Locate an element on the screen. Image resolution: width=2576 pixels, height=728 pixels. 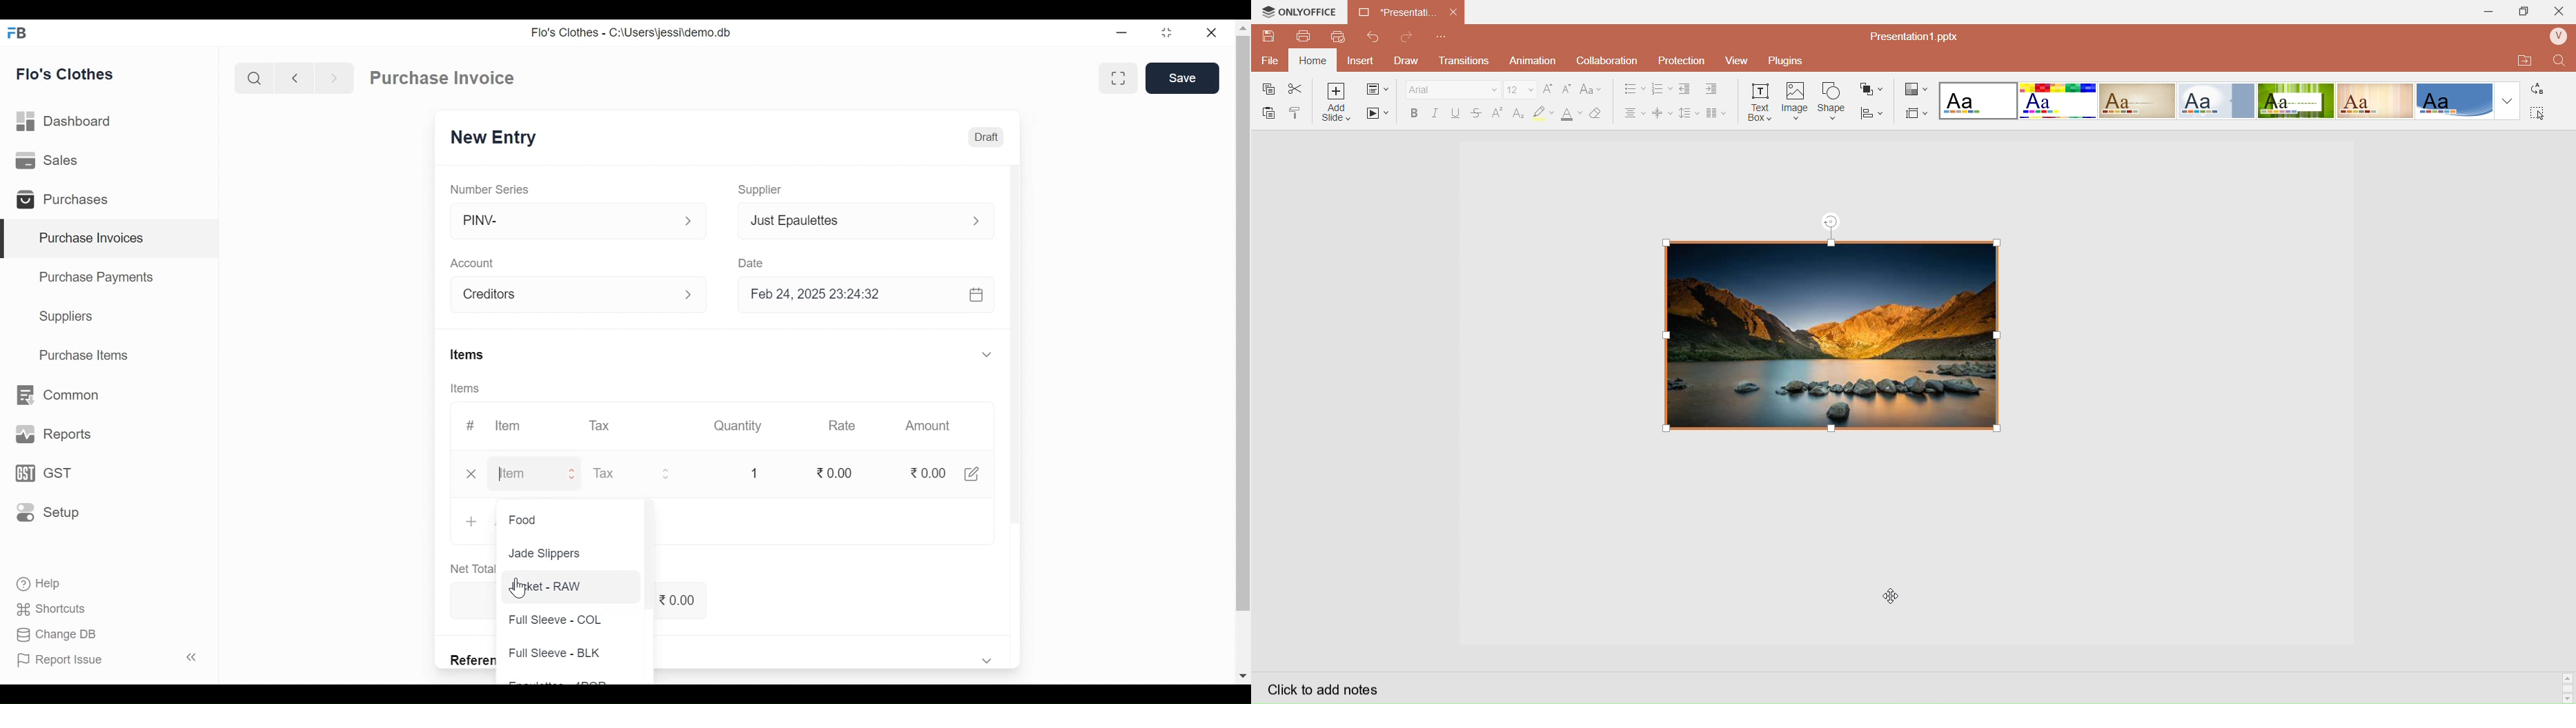
Copy Style is located at coordinates (1300, 114).